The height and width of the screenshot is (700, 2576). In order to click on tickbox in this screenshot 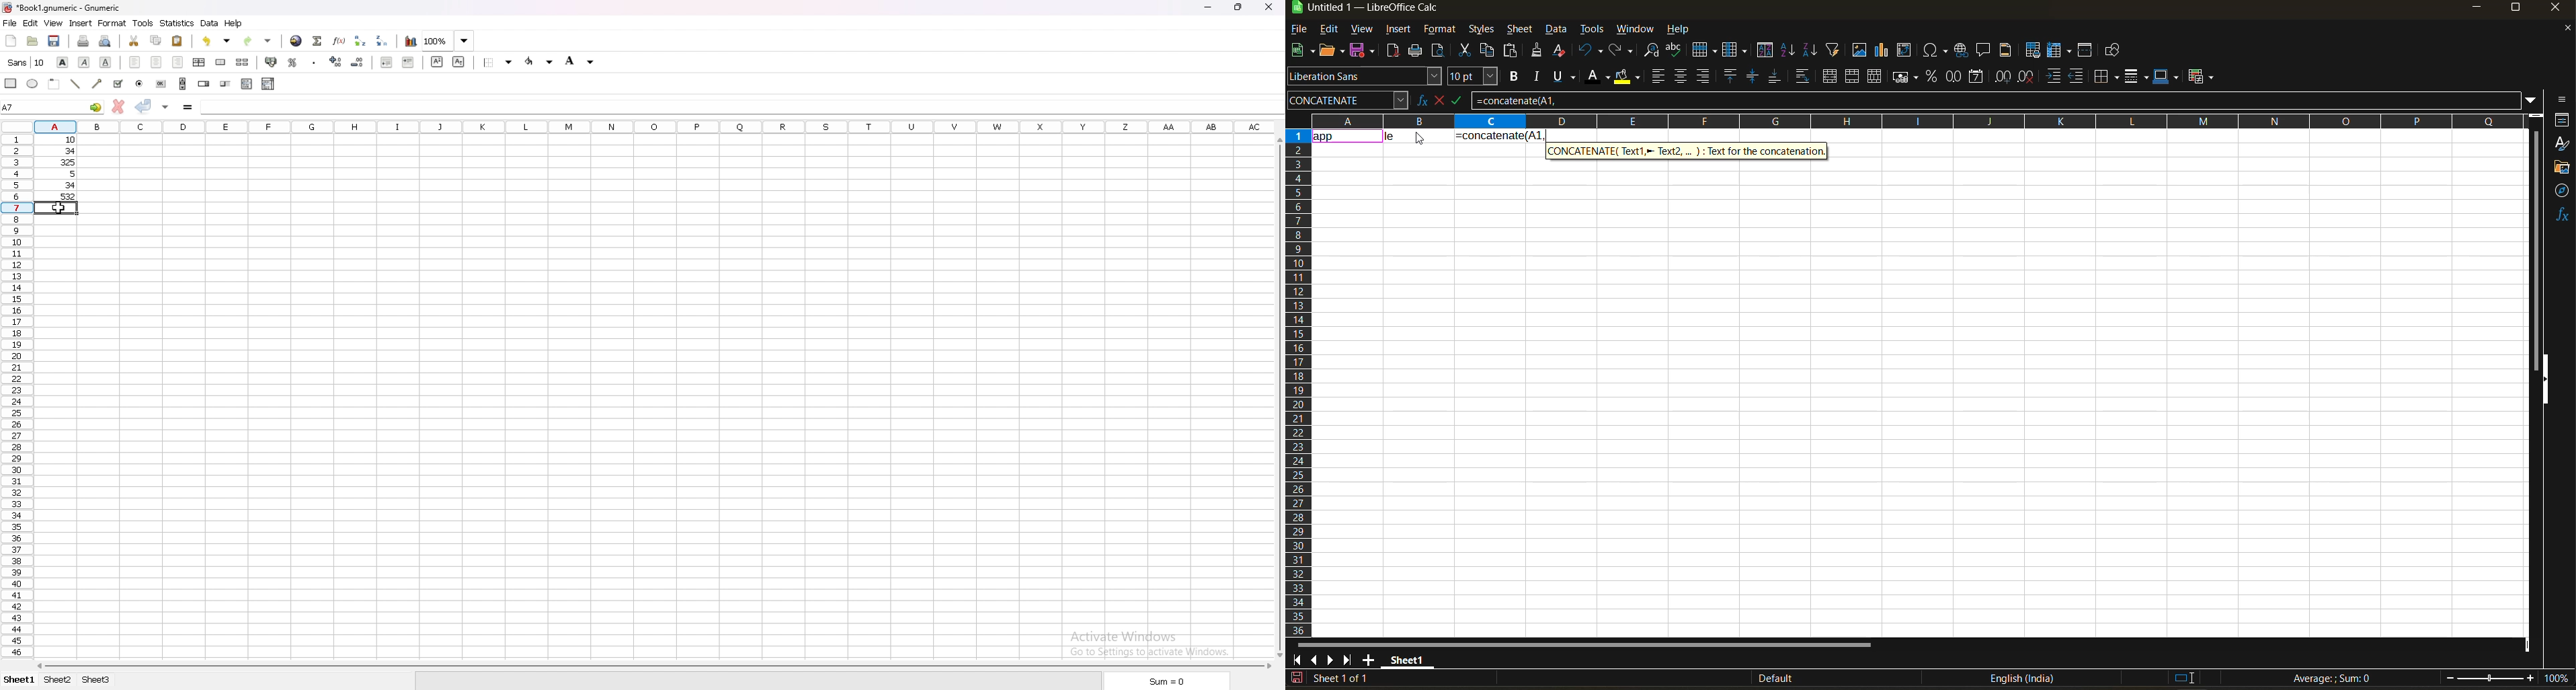, I will do `click(119, 84)`.